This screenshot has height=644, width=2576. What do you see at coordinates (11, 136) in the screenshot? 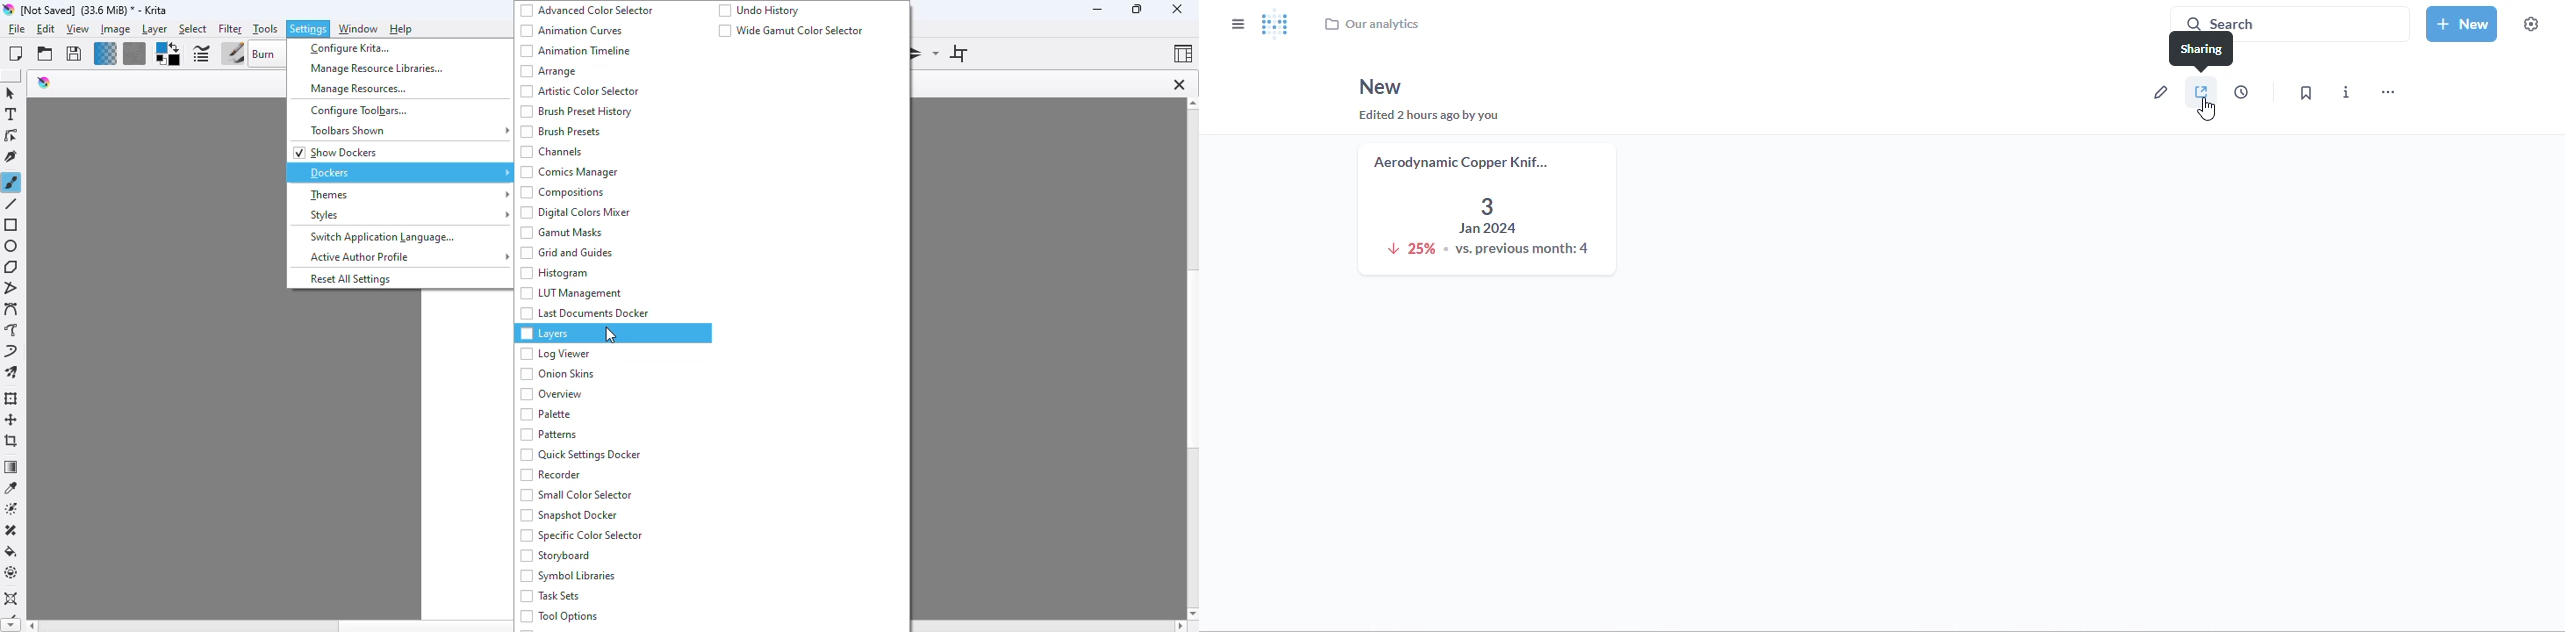
I see `edit shapes tool` at bounding box center [11, 136].